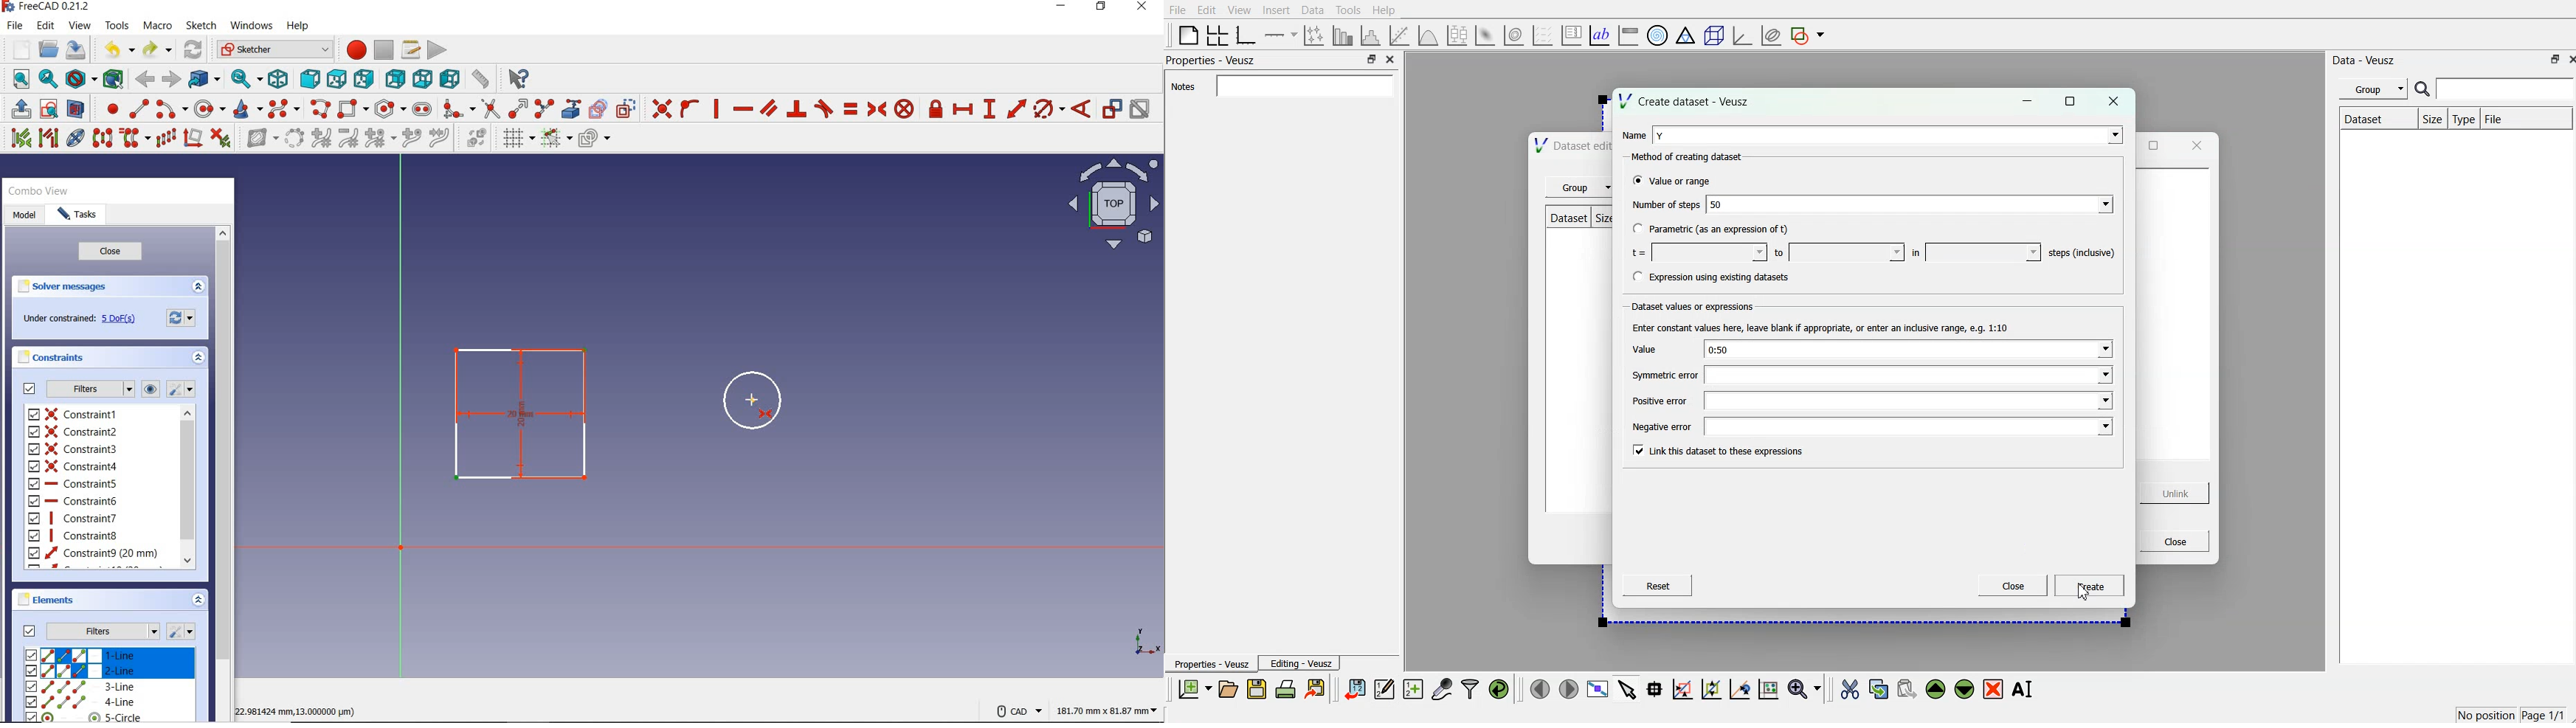 The image size is (2576, 728). Describe the element at coordinates (354, 109) in the screenshot. I see `centered rectangle` at that location.